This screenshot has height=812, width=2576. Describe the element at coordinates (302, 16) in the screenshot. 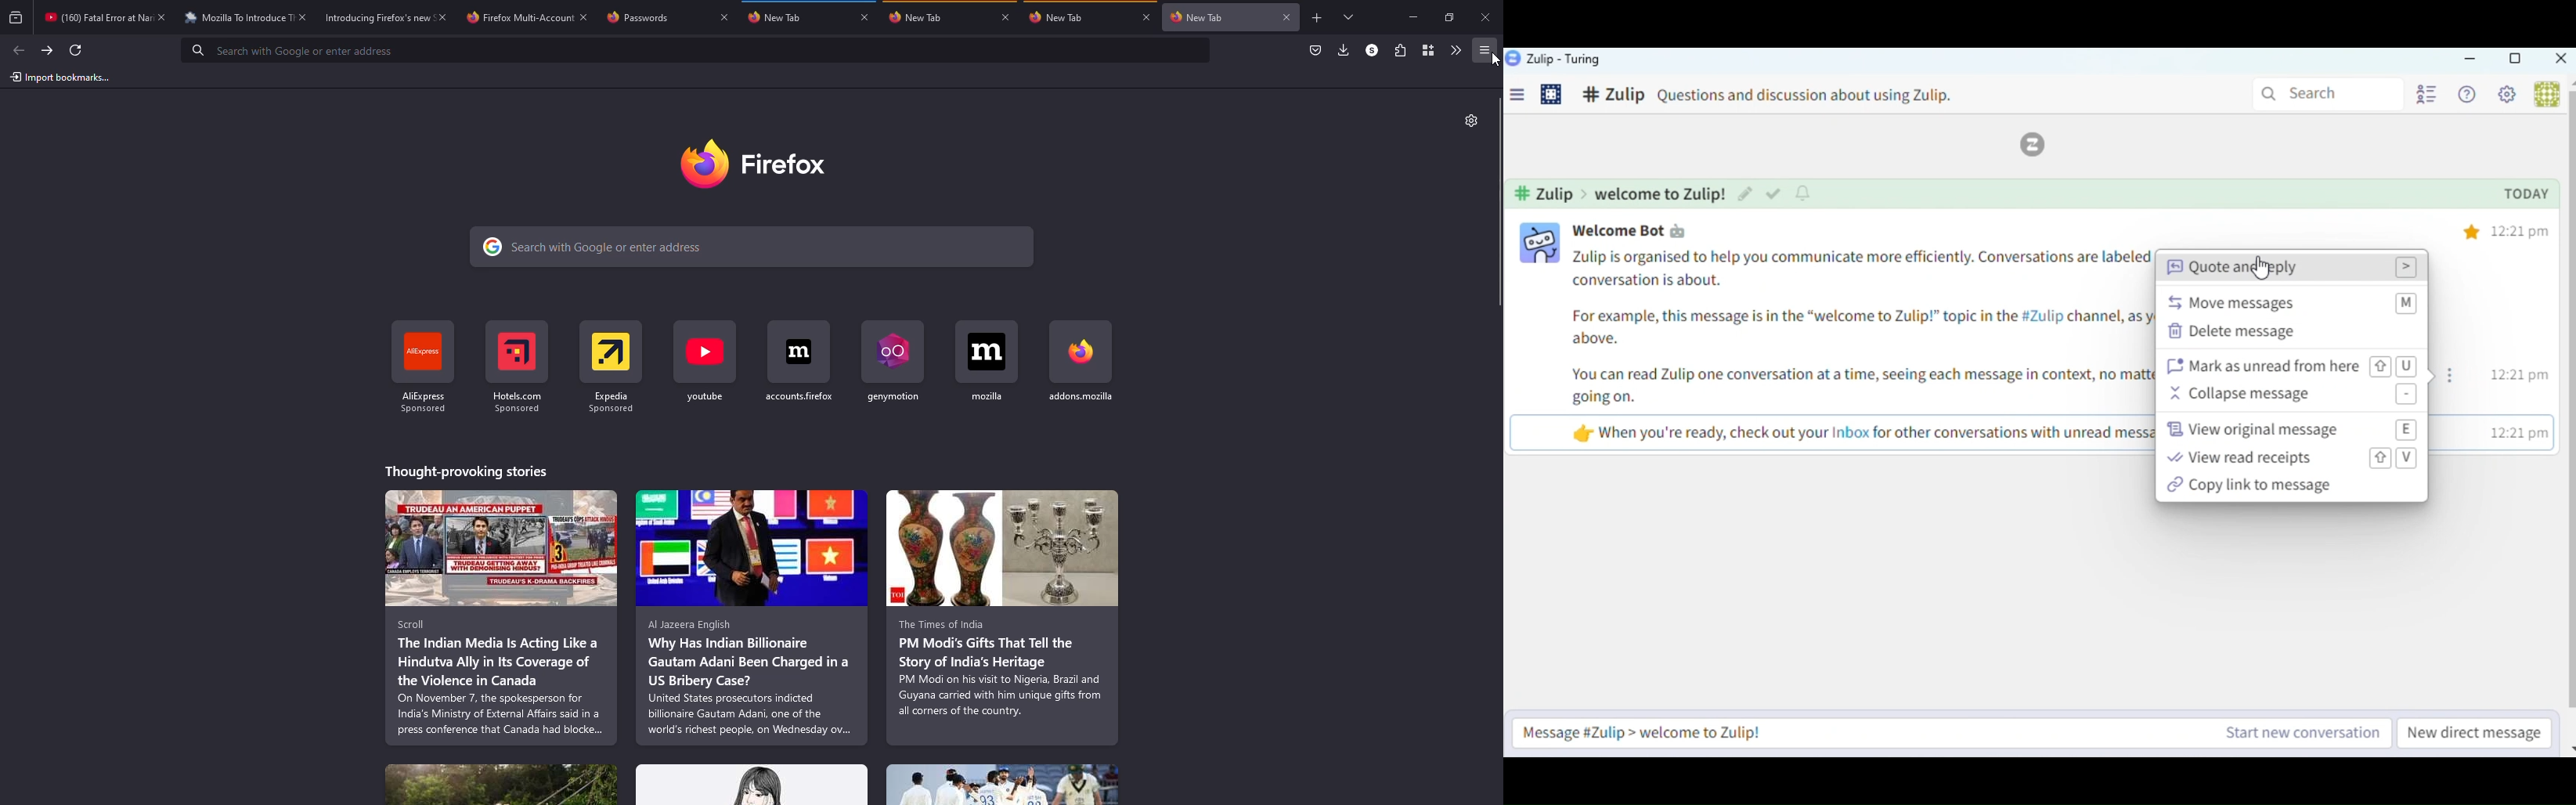

I see `close` at that location.